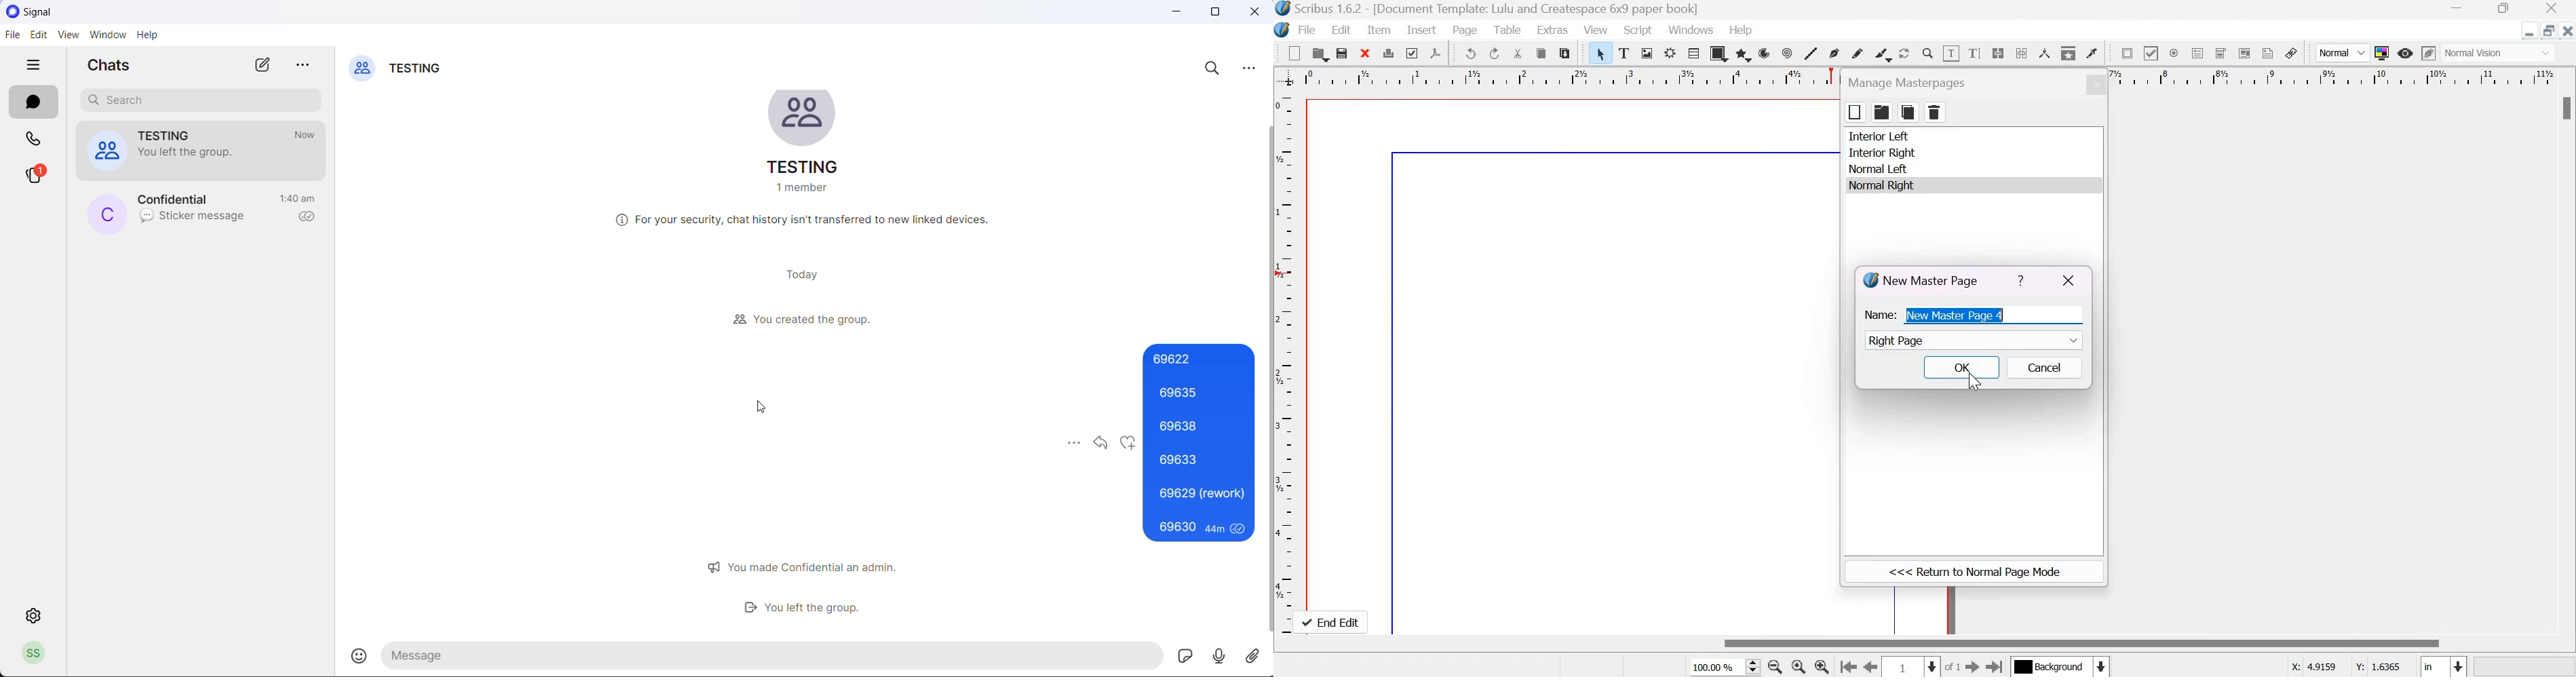 This screenshot has width=2576, height=700. I want to click on search in chat, so click(1215, 71).